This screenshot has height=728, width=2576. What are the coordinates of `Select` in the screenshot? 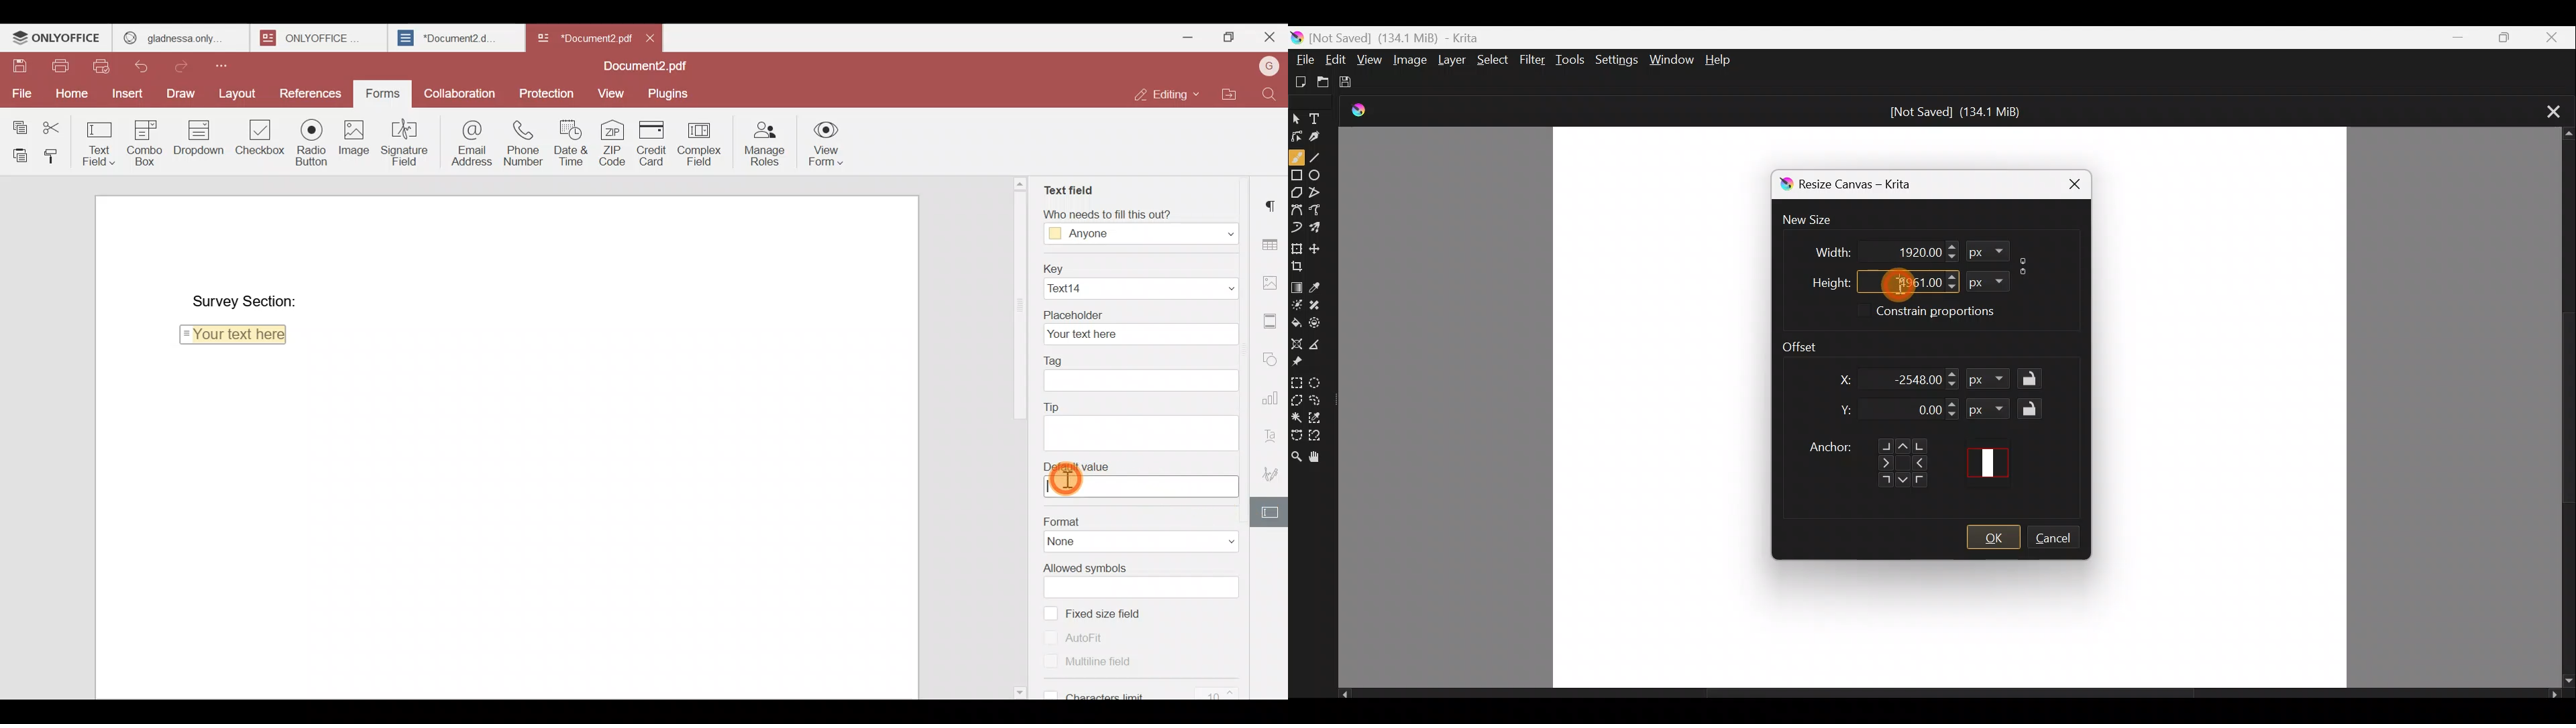 It's located at (1493, 60).